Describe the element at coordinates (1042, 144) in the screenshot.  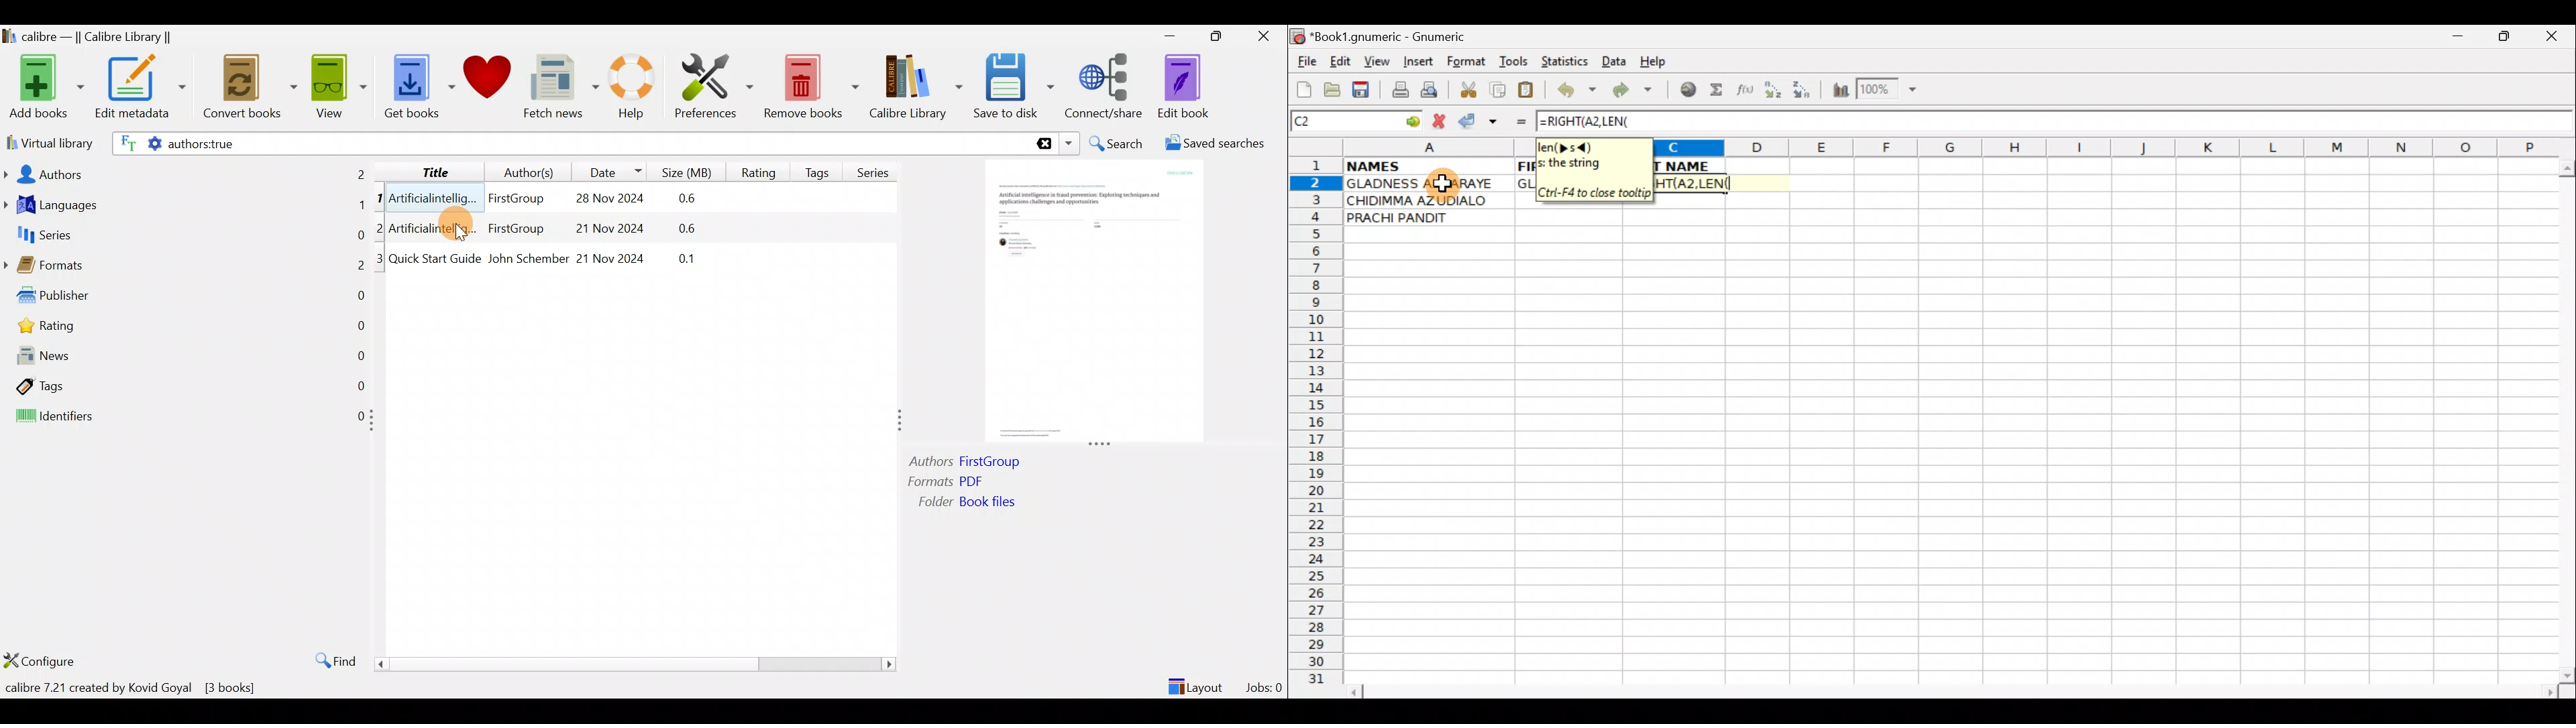
I see `Clear search result` at that location.